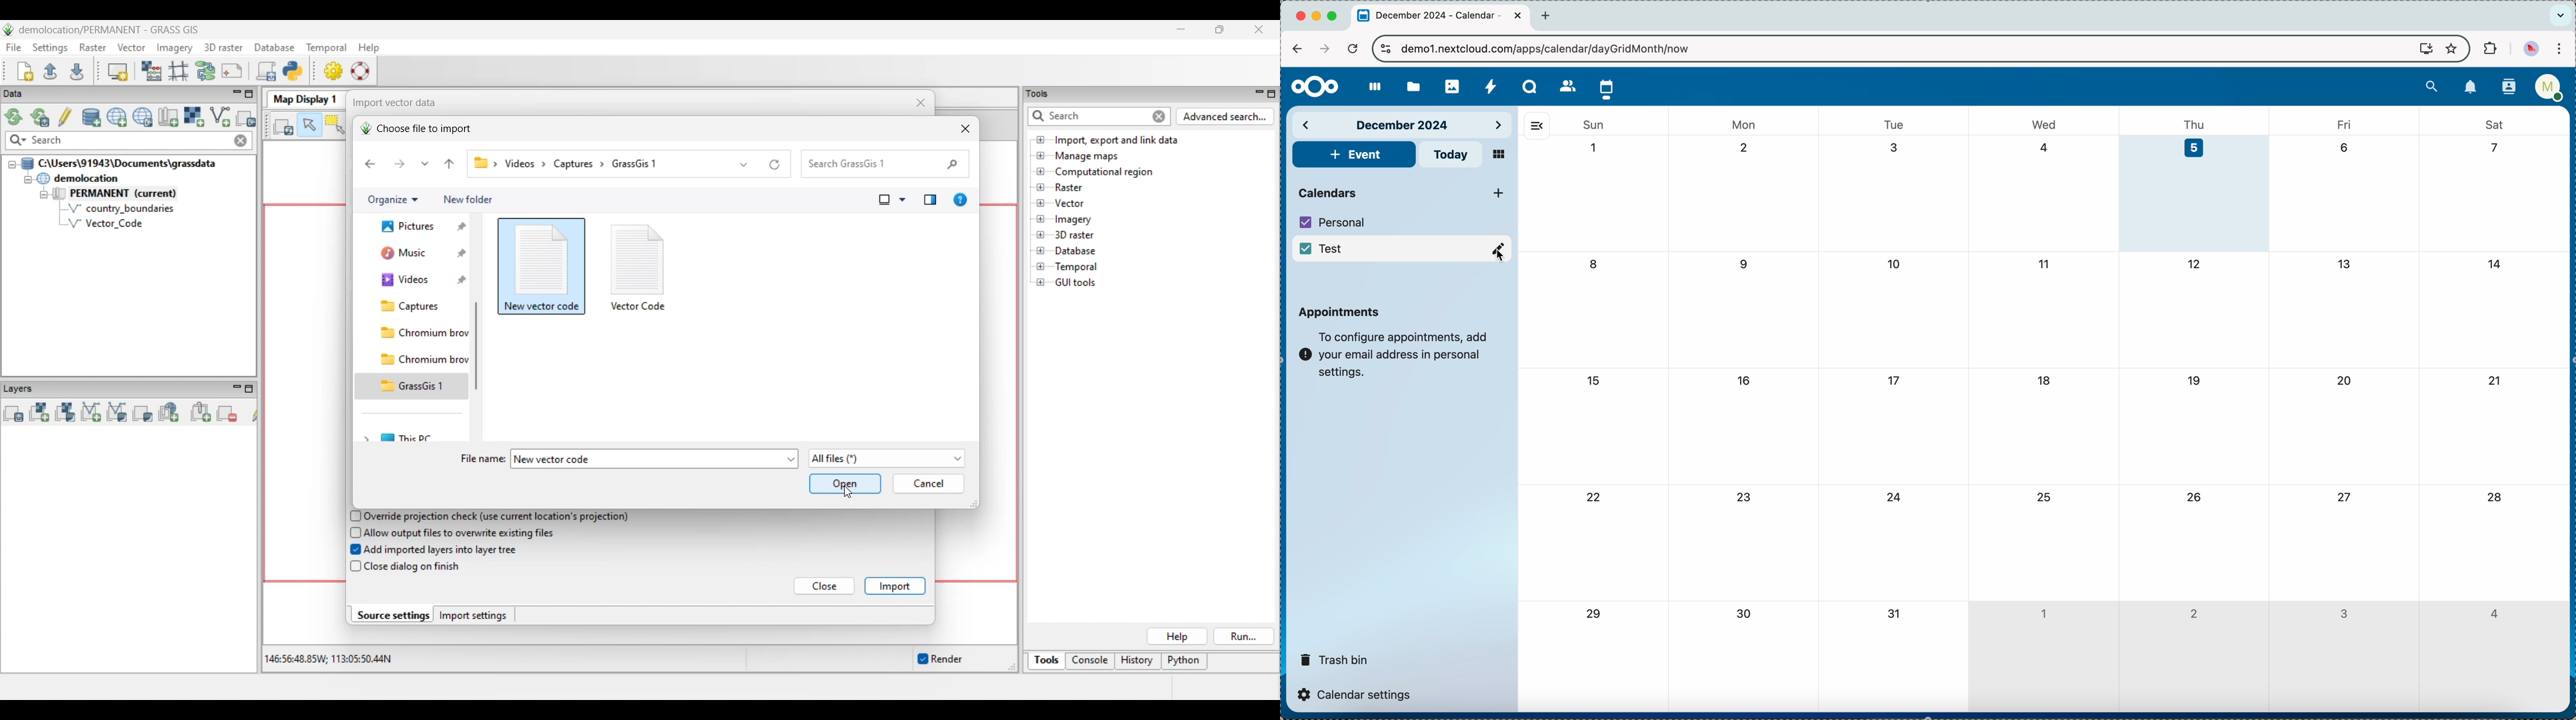 The image size is (2576, 728). Describe the element at coordinates (1323, 49) in the screenshot. I see `navigate foward` at that location.